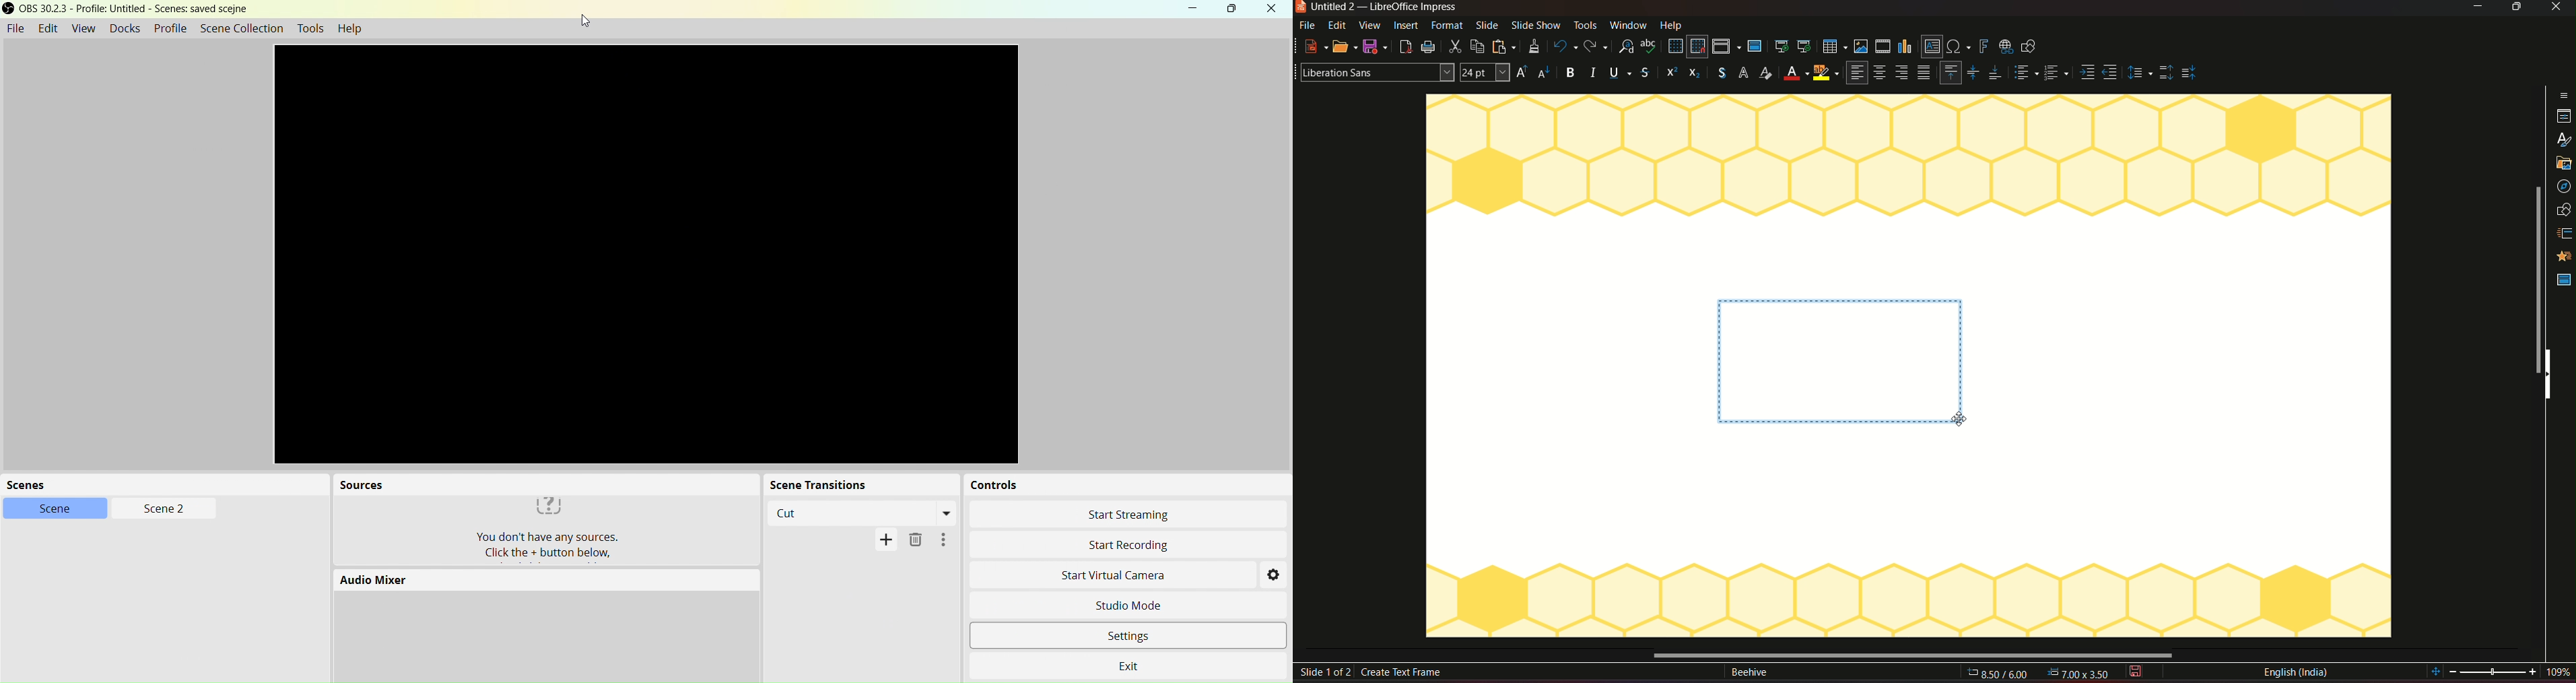 This screenshot has height=700, width=2576. What do you see at coordinates (2166, 73) in the screenshot?
I see `Top spacing` at bounding box center [2166, 73].